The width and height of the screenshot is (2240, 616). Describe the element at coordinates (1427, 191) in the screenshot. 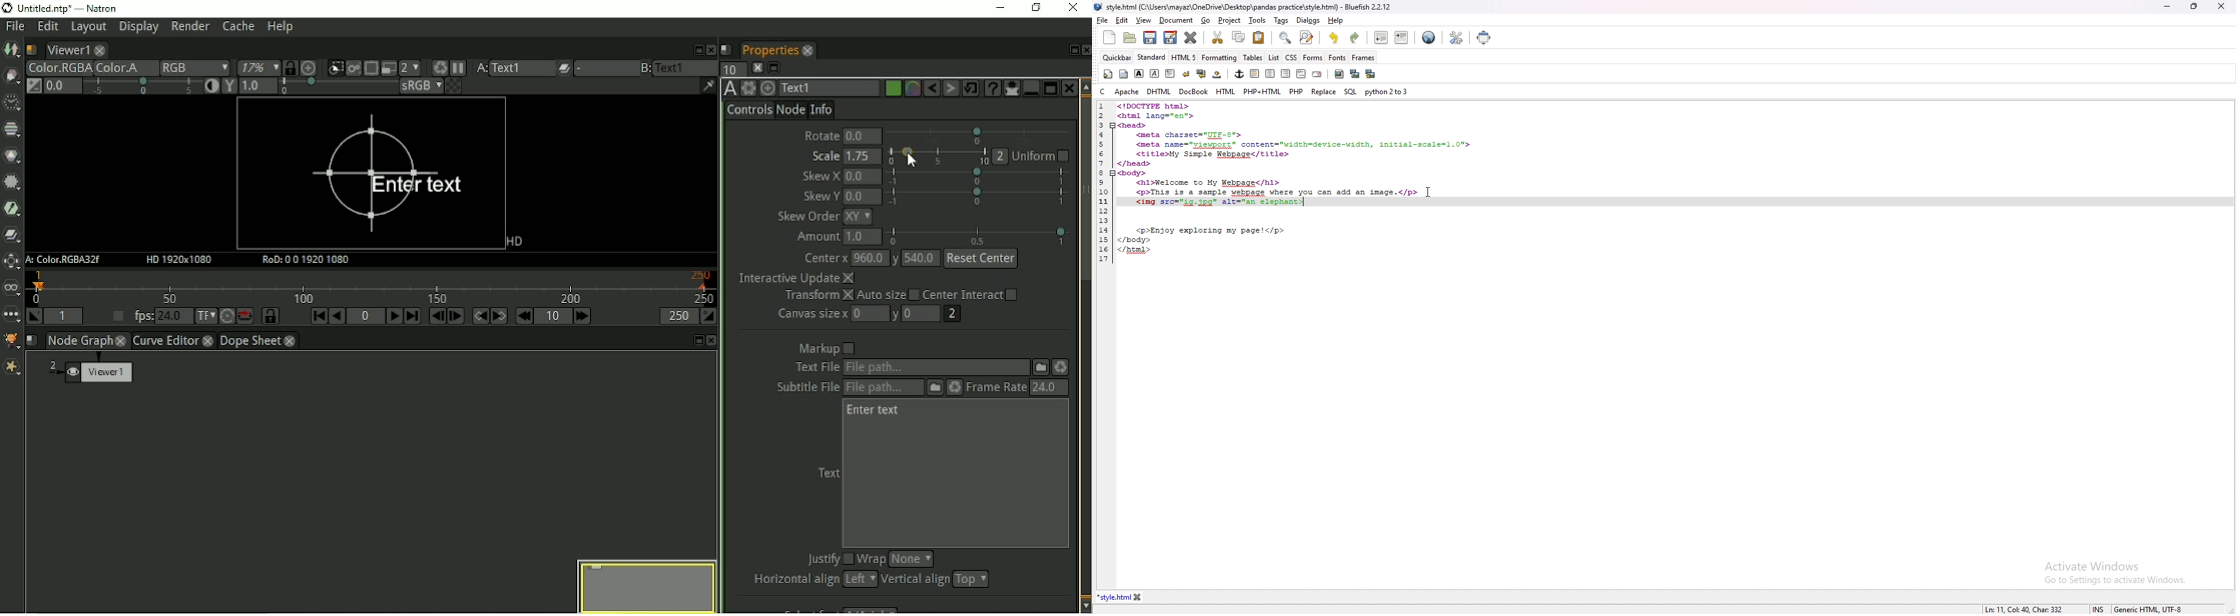

I see `cursor` at that location.